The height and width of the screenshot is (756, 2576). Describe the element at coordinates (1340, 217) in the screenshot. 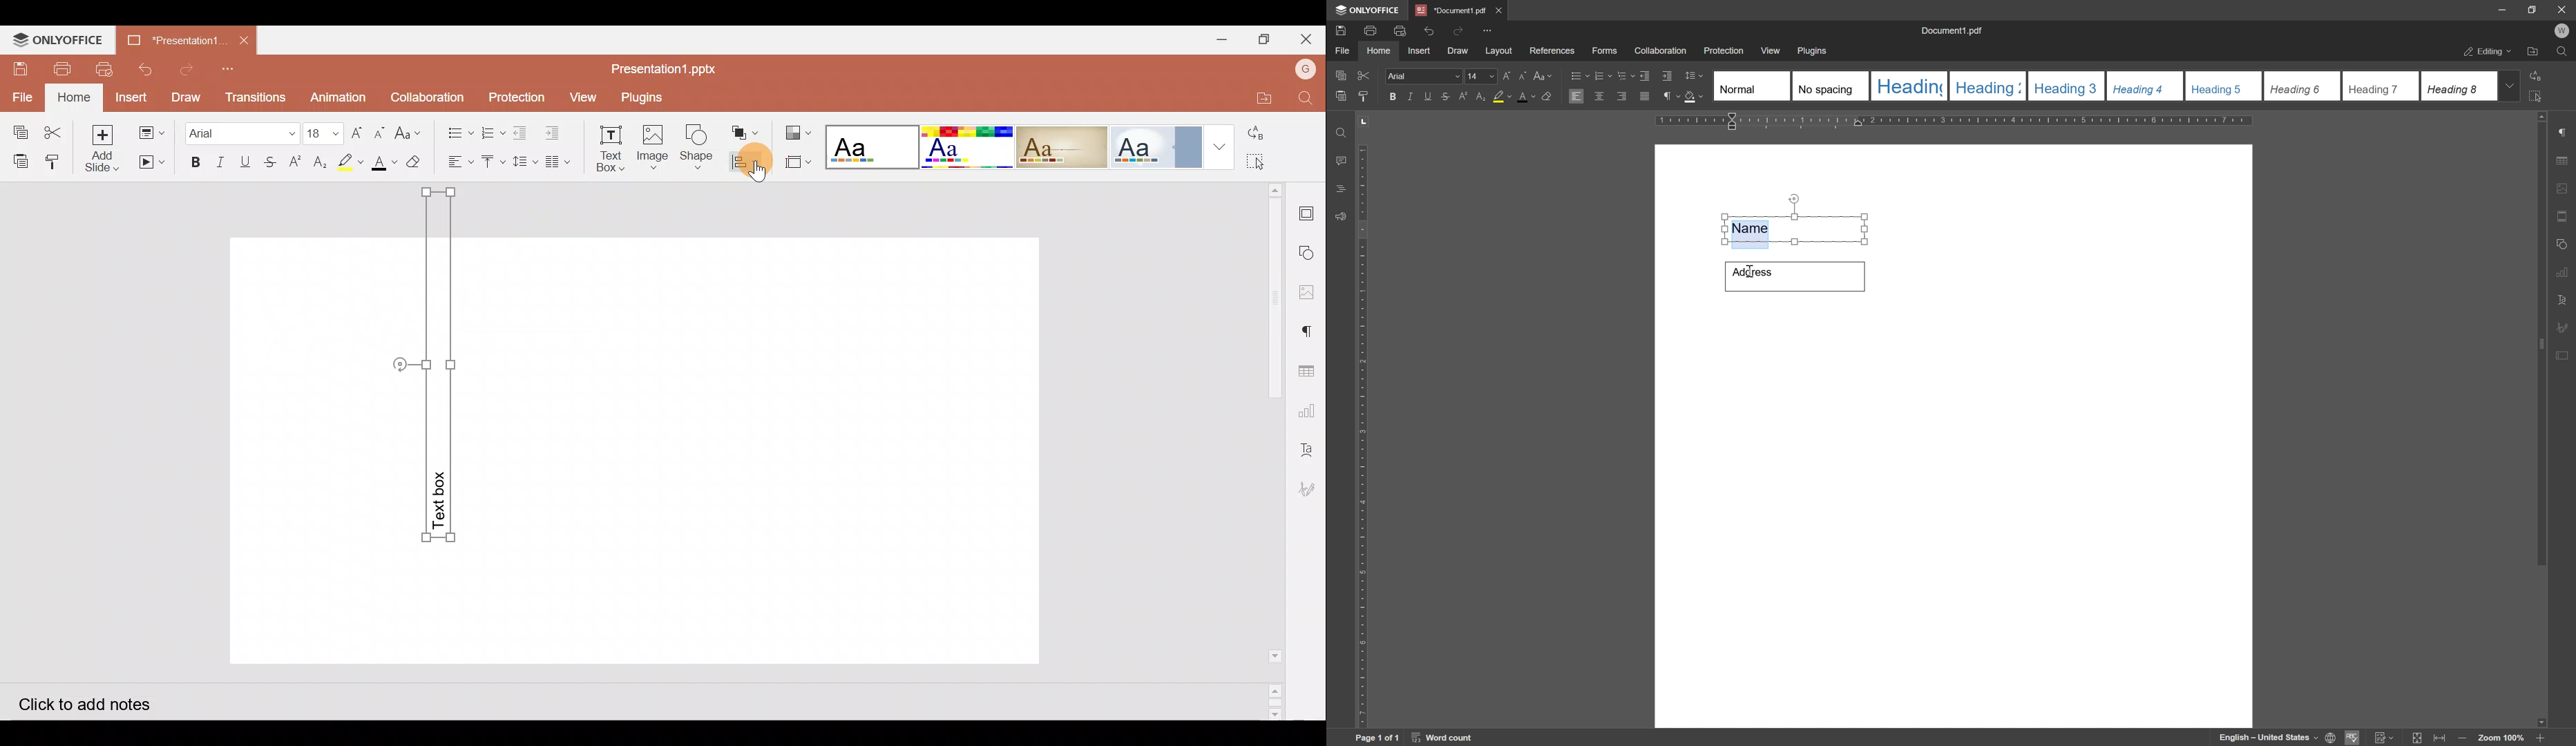

I see `feedback & support` at that location.